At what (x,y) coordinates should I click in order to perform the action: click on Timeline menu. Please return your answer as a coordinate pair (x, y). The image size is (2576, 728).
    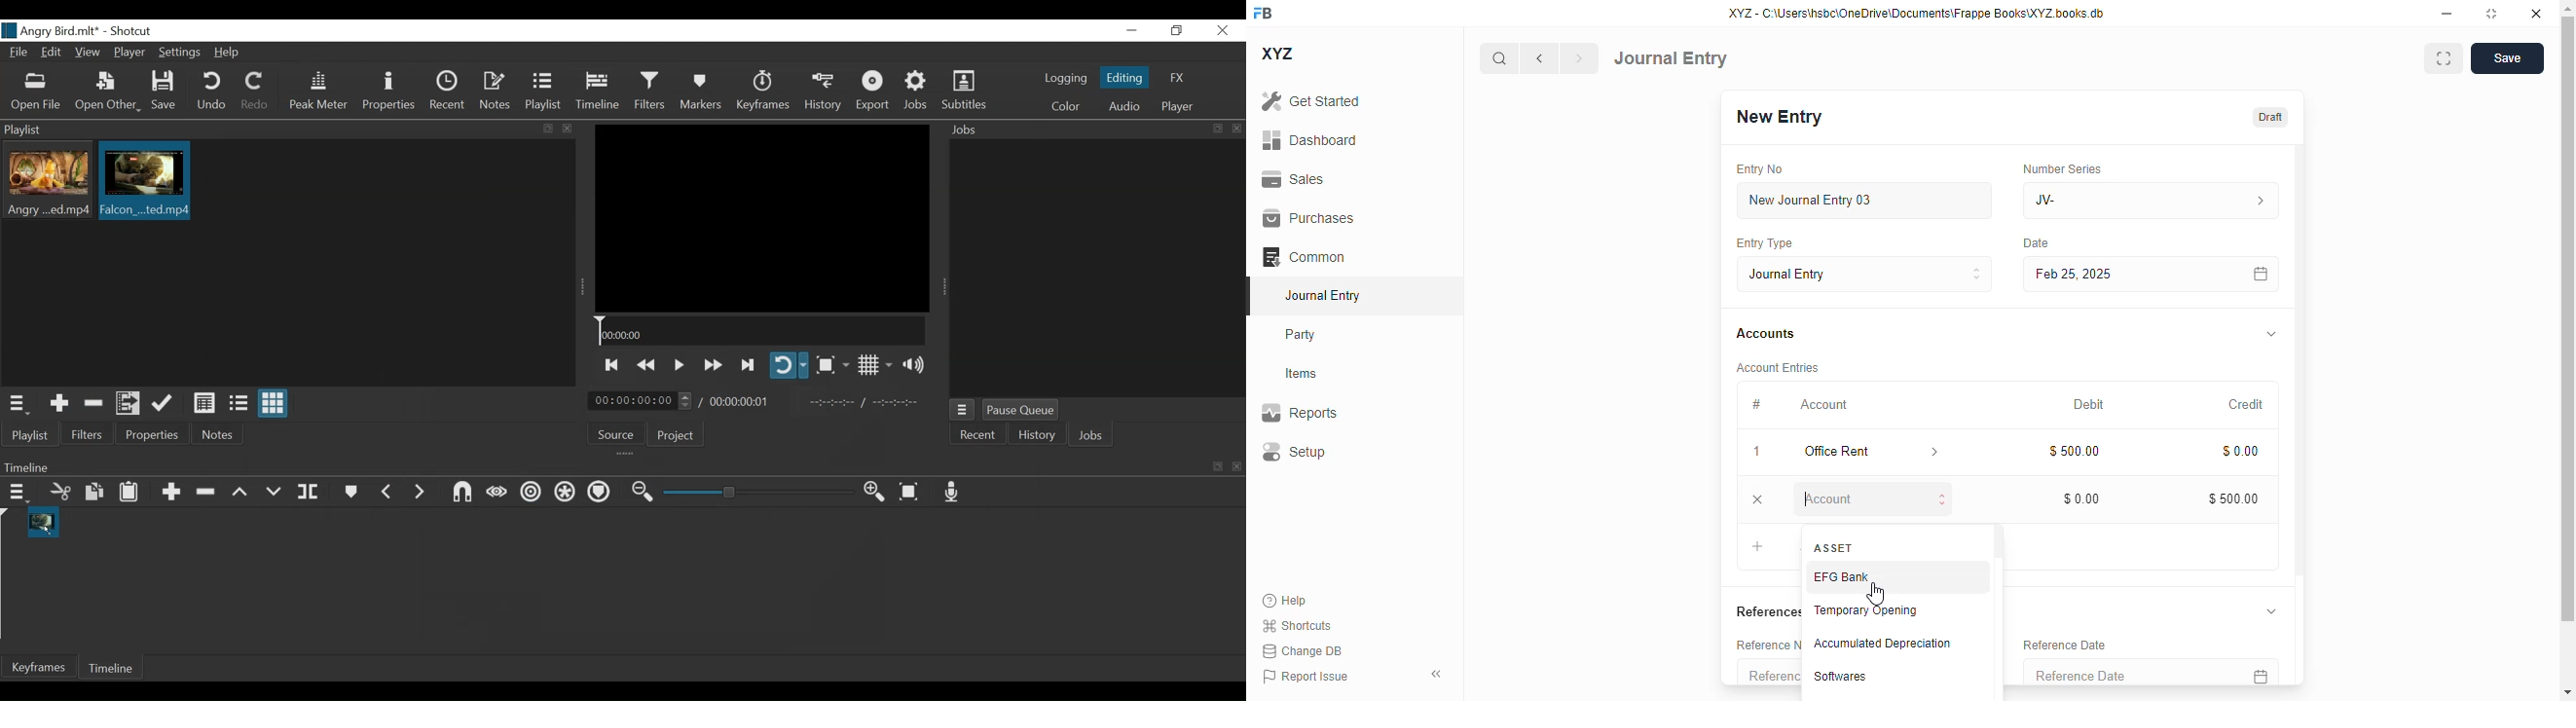
    Looking at the image, I should click on (21, 491).